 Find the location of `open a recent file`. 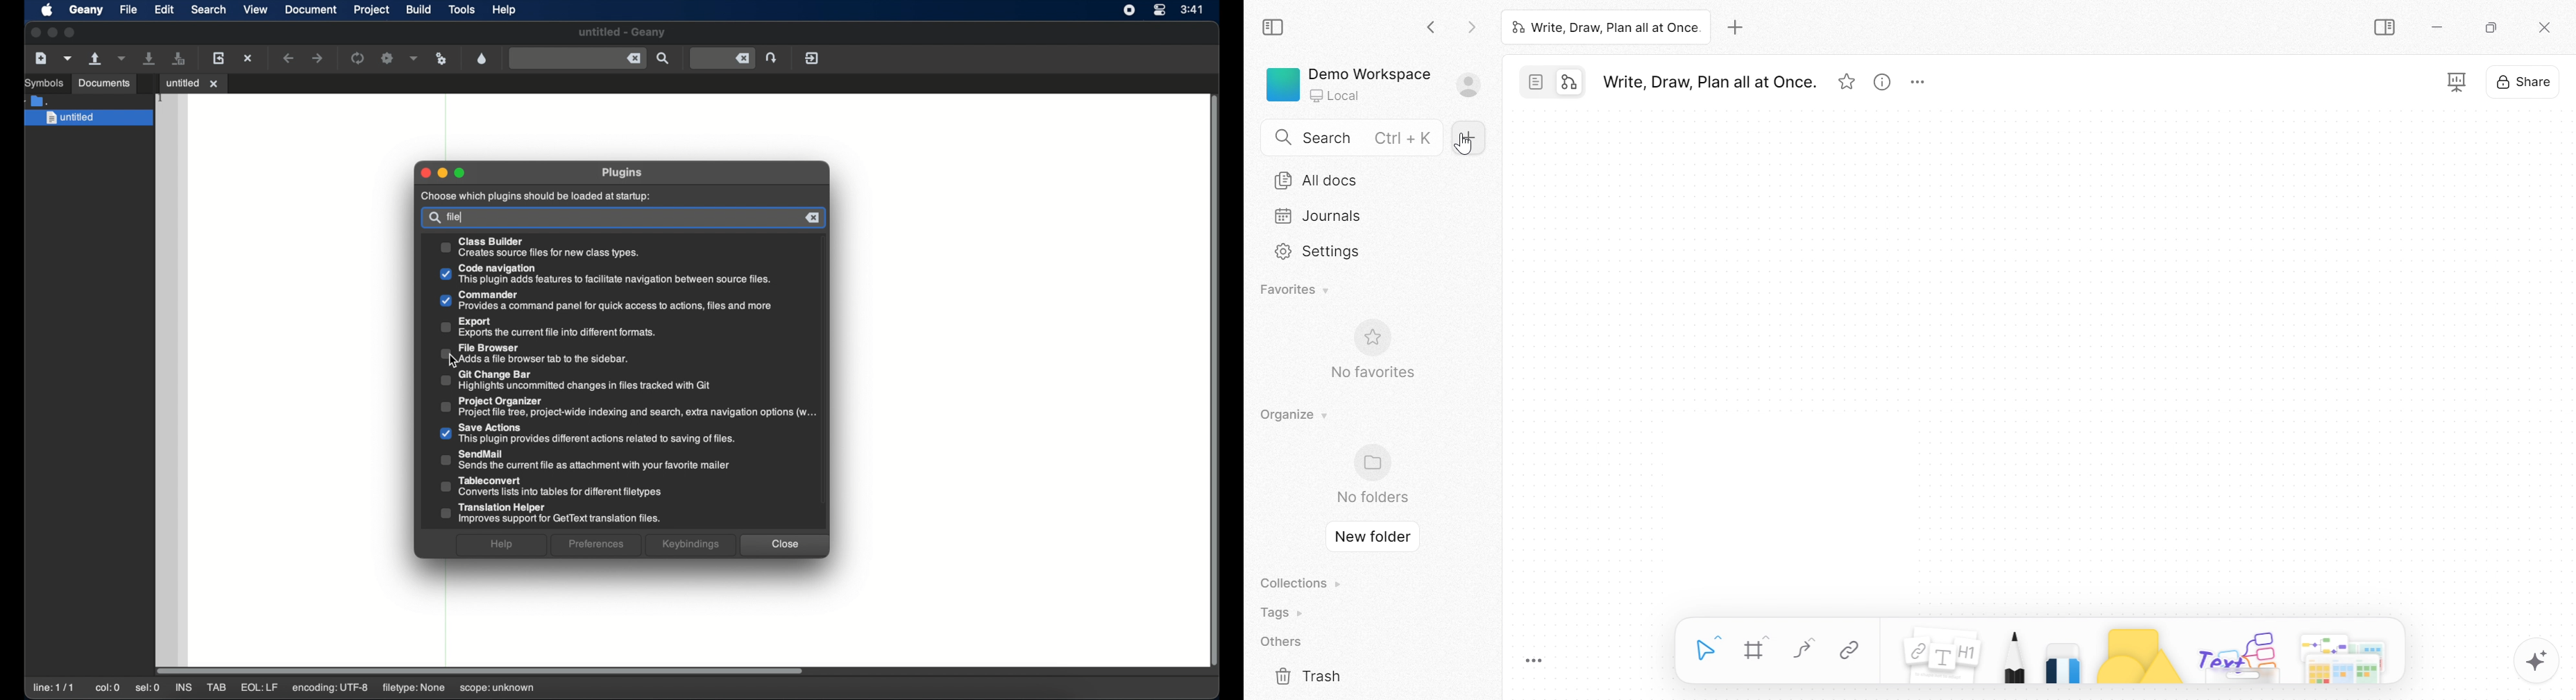

open a recent file is located at coordinates (123, 59).